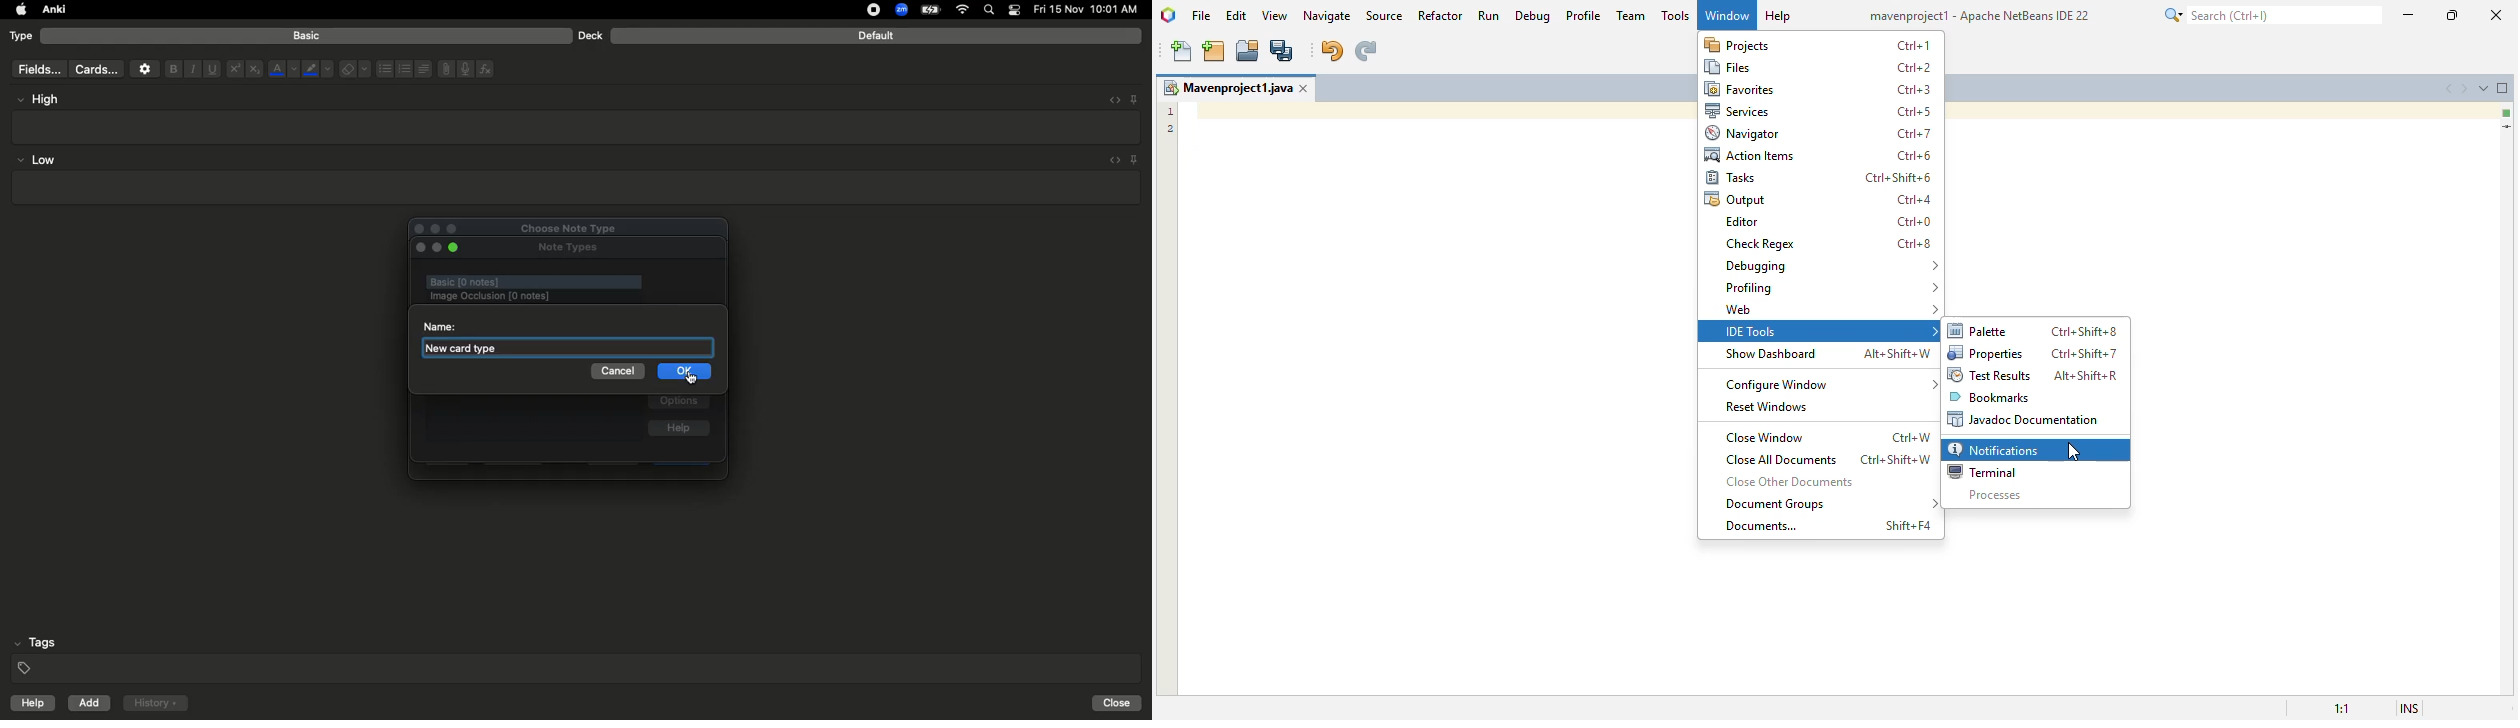 The height and width of the screenshot is (728, 2520). Describe the element at coordinates (616, 371) in the screenshot. I see `Cancel` at that location.